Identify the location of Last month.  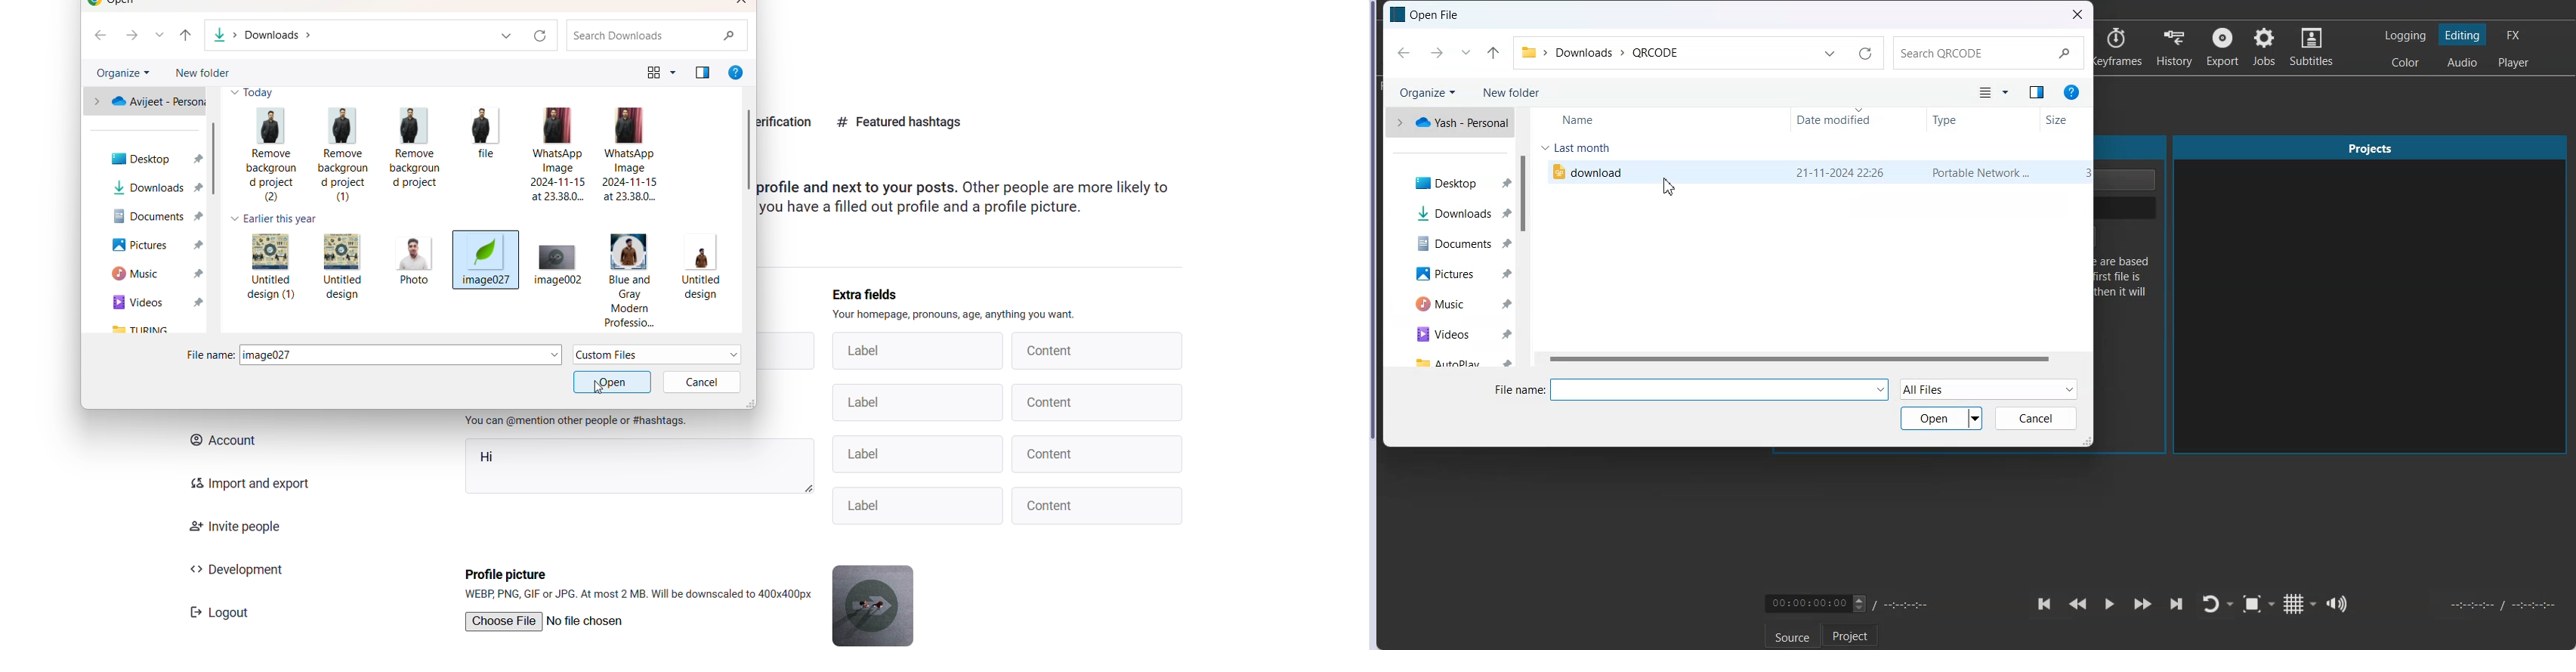
(1577, 149).